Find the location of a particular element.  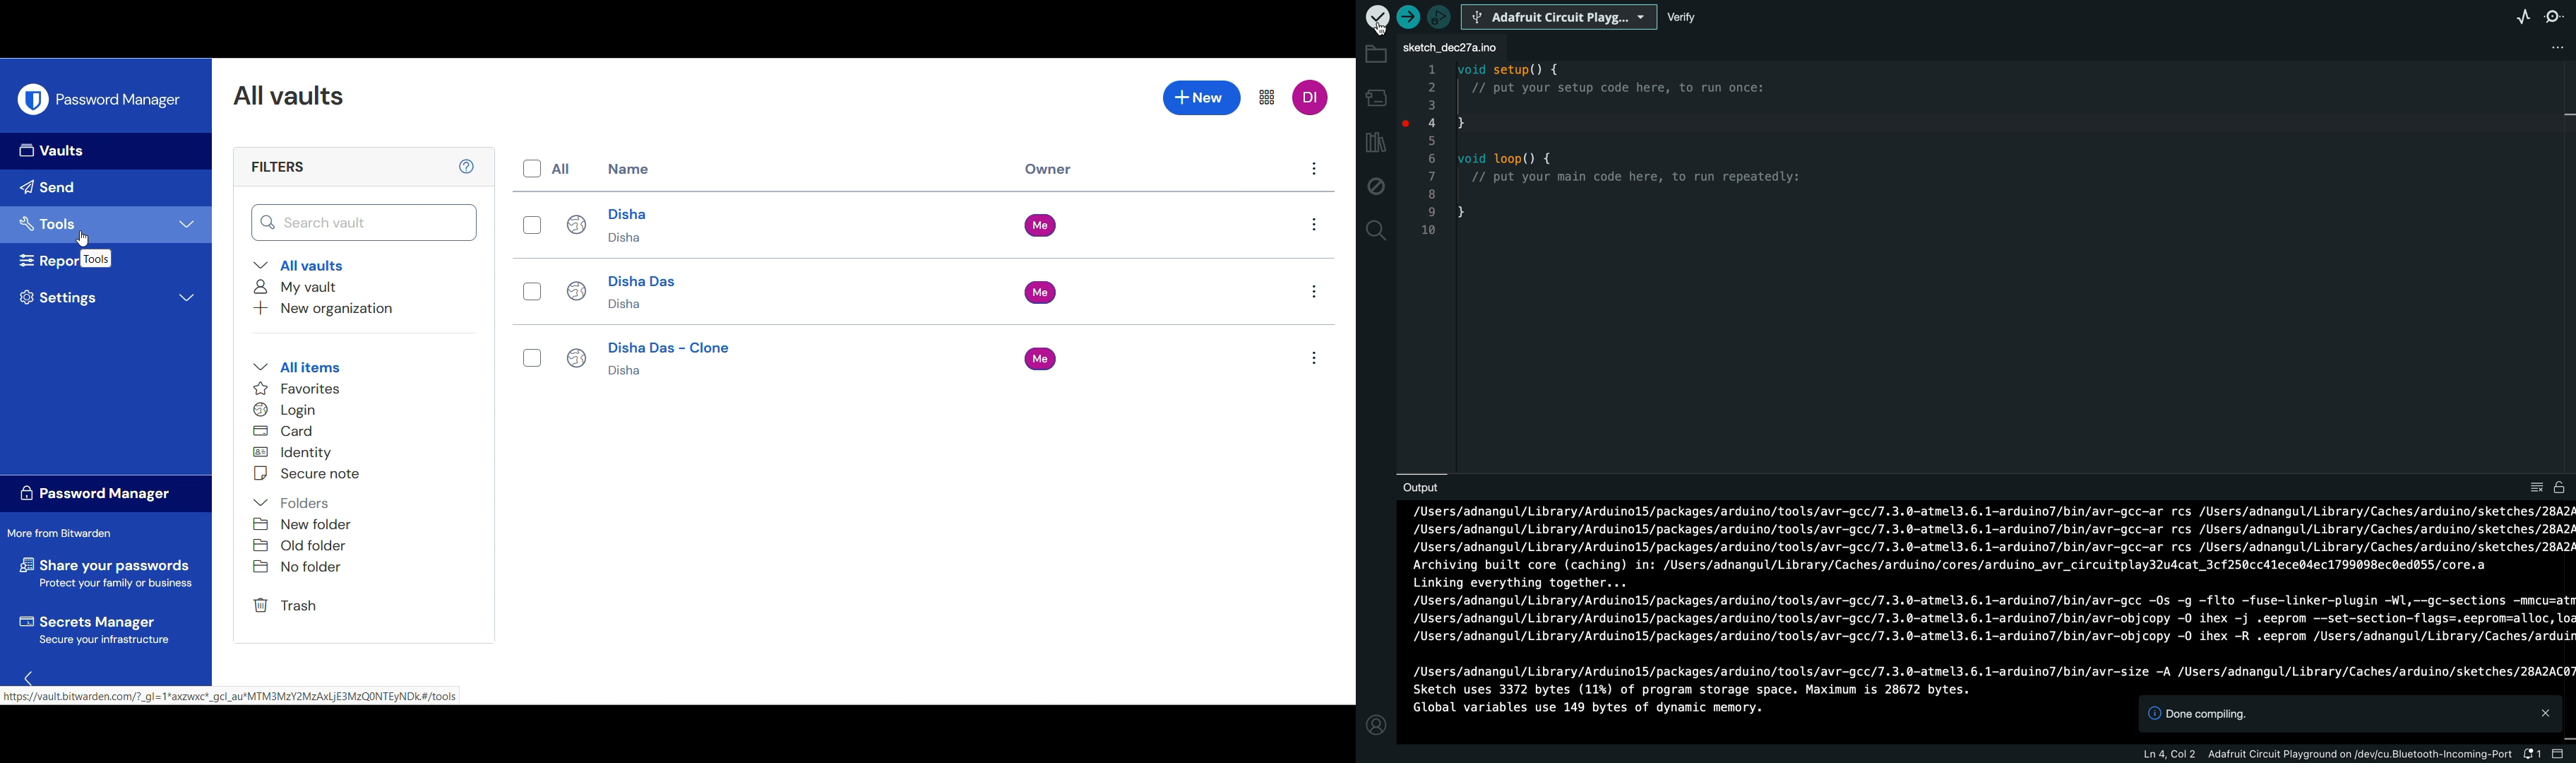

serial monitor is located at coordinates (2556, 19).